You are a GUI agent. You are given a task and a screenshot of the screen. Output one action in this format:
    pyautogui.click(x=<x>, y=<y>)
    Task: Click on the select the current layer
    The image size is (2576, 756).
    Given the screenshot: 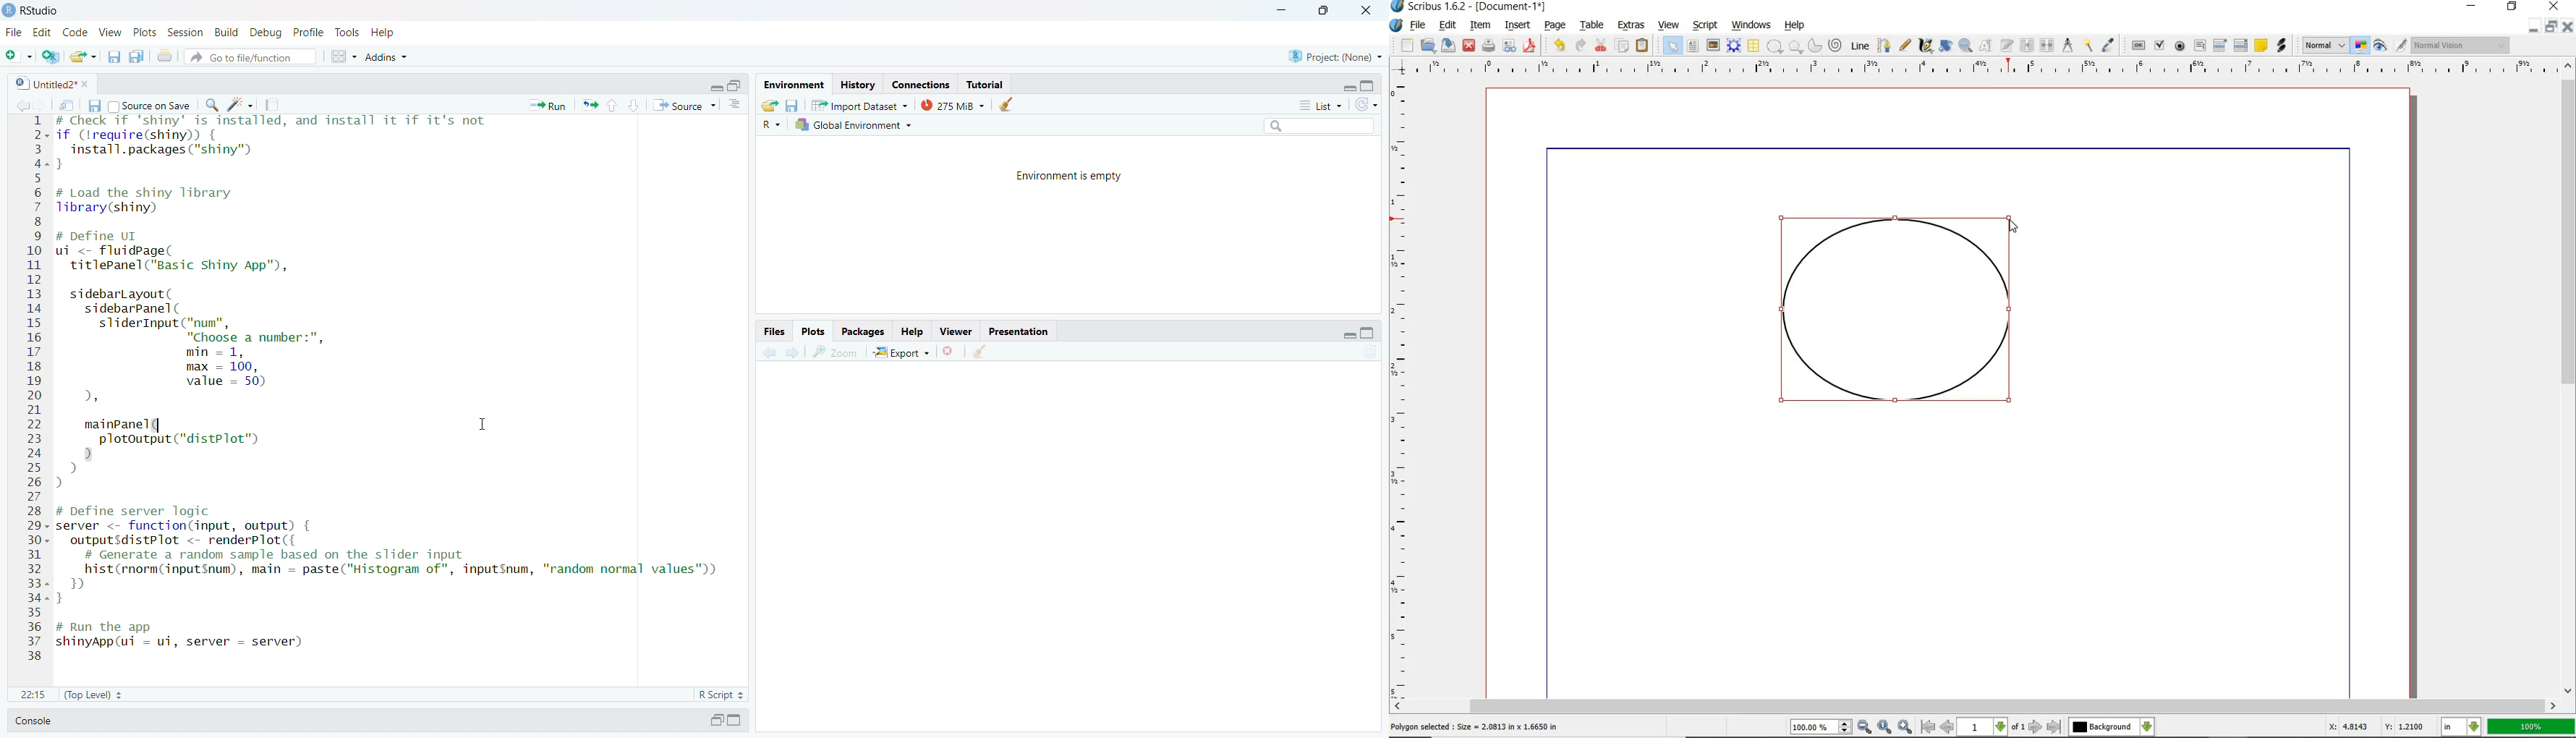 What is the action you would take?
    pyautogui.click(x=2147, y=727)
    